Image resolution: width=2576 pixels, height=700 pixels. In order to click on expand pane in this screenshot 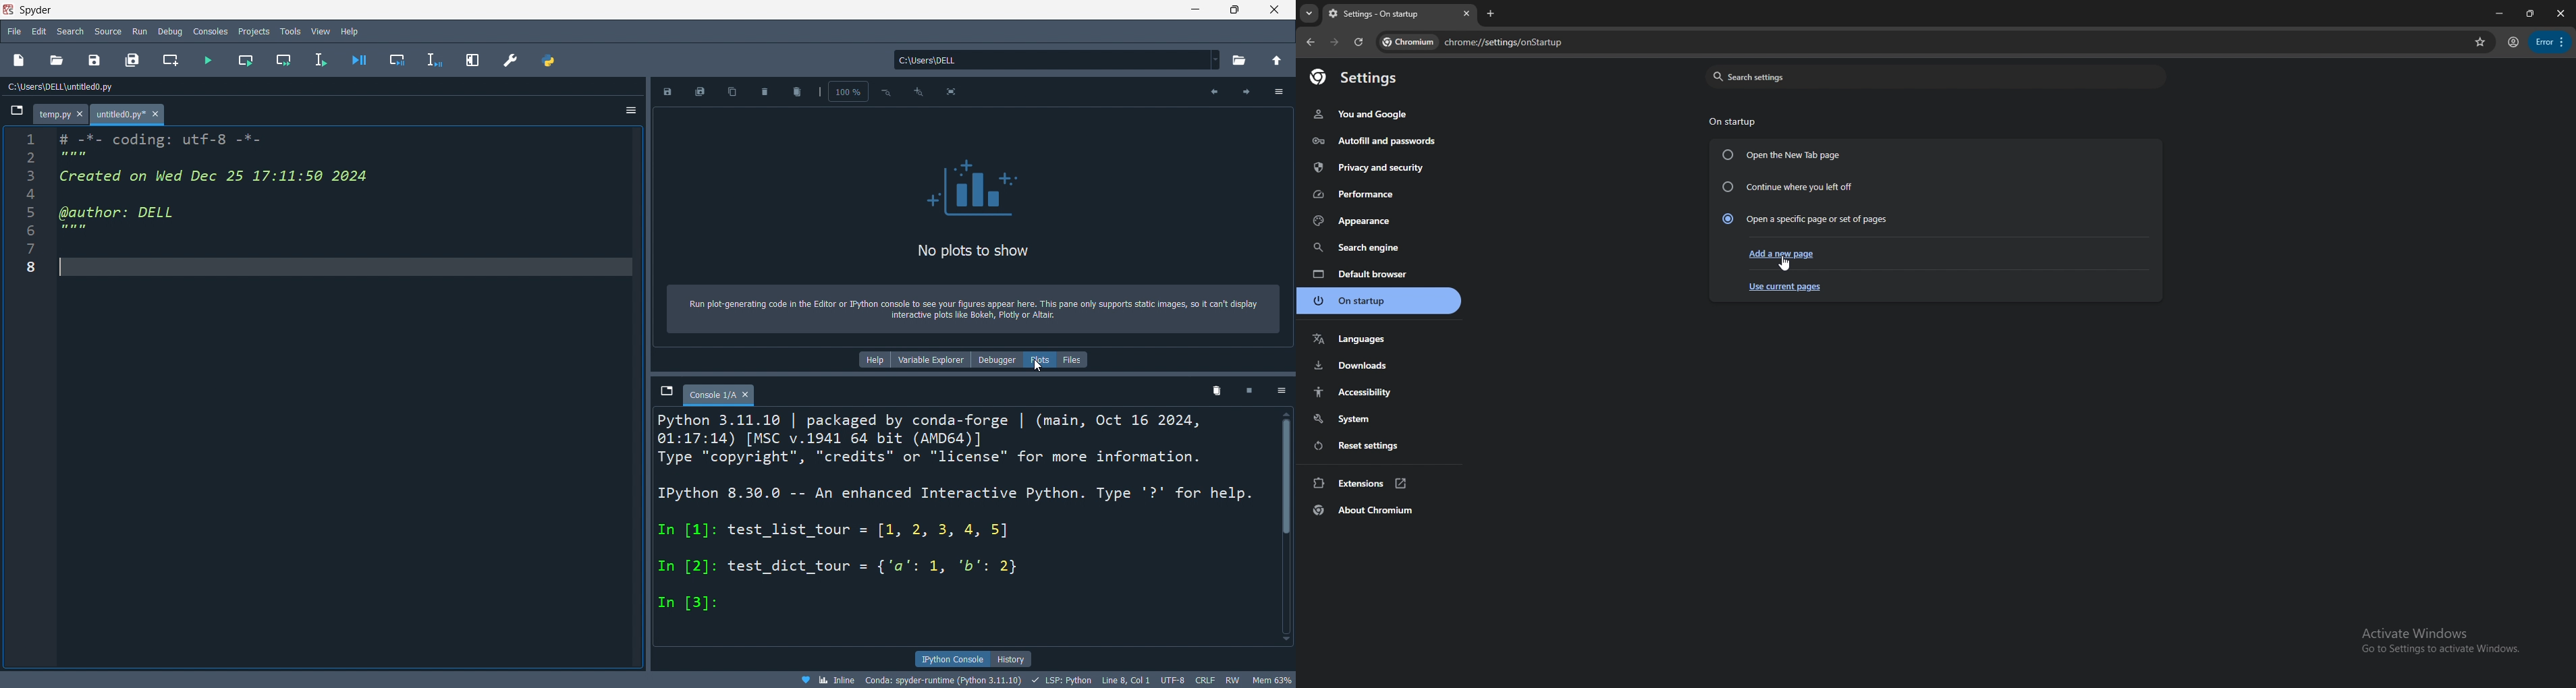, I will do `click(472, 61)`.